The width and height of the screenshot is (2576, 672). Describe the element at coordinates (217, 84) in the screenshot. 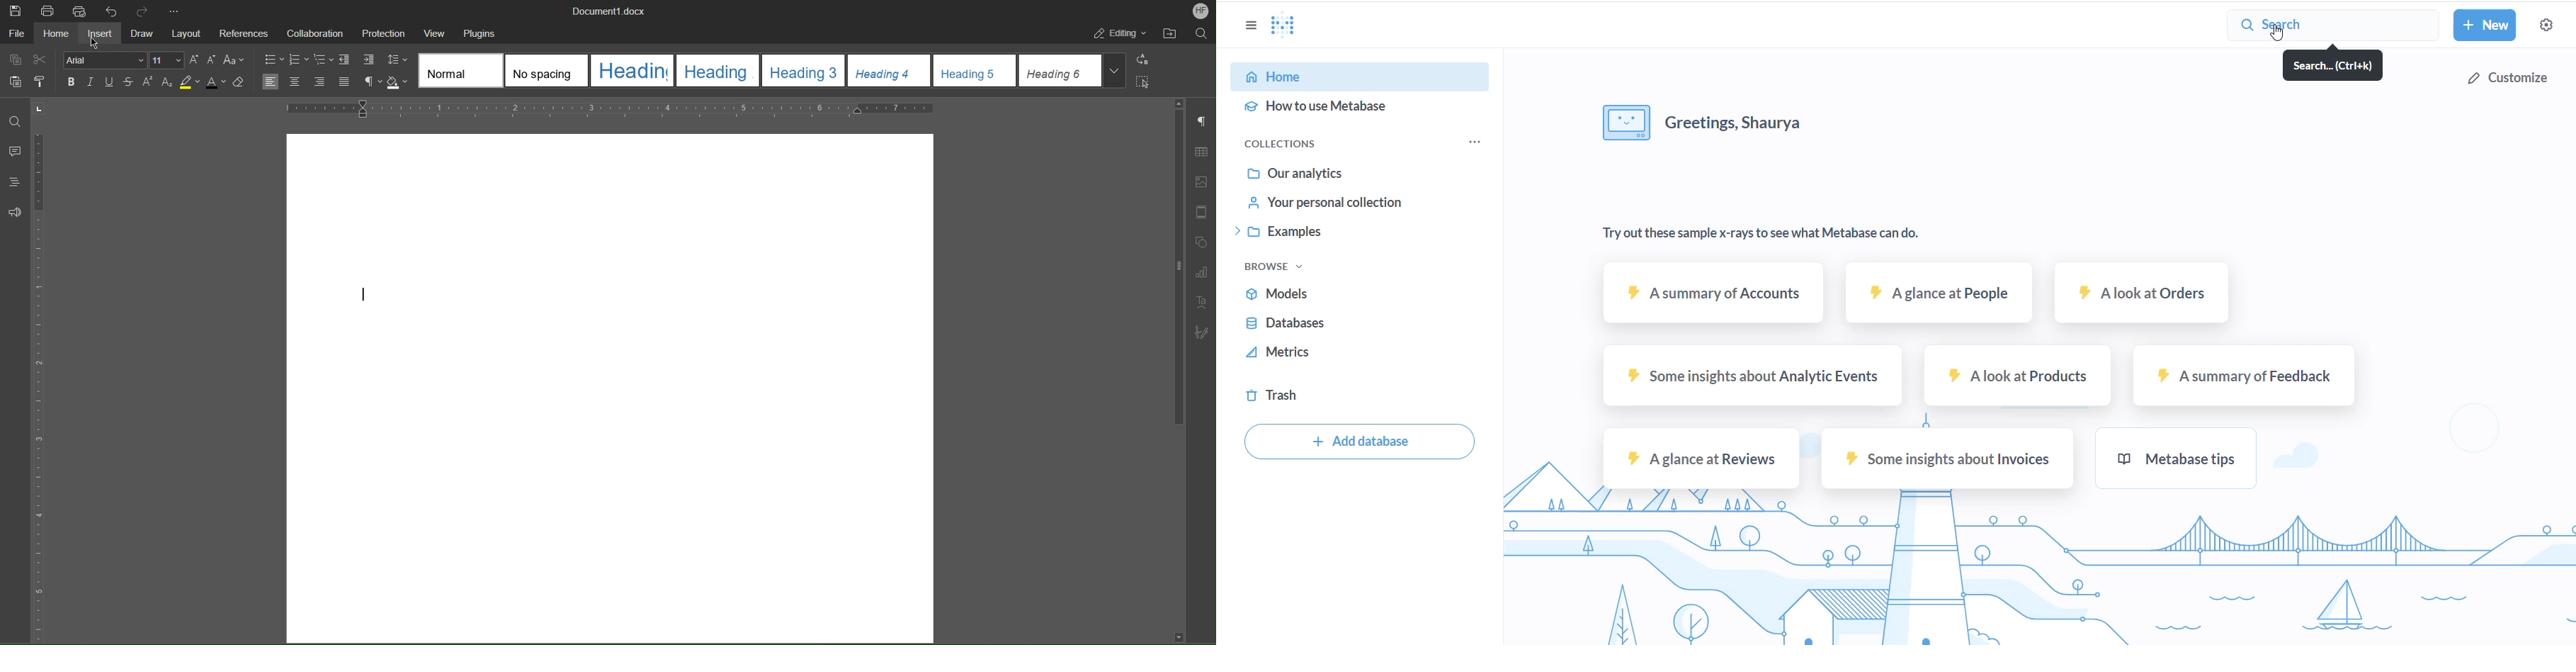

I see `Text Color` at that location.